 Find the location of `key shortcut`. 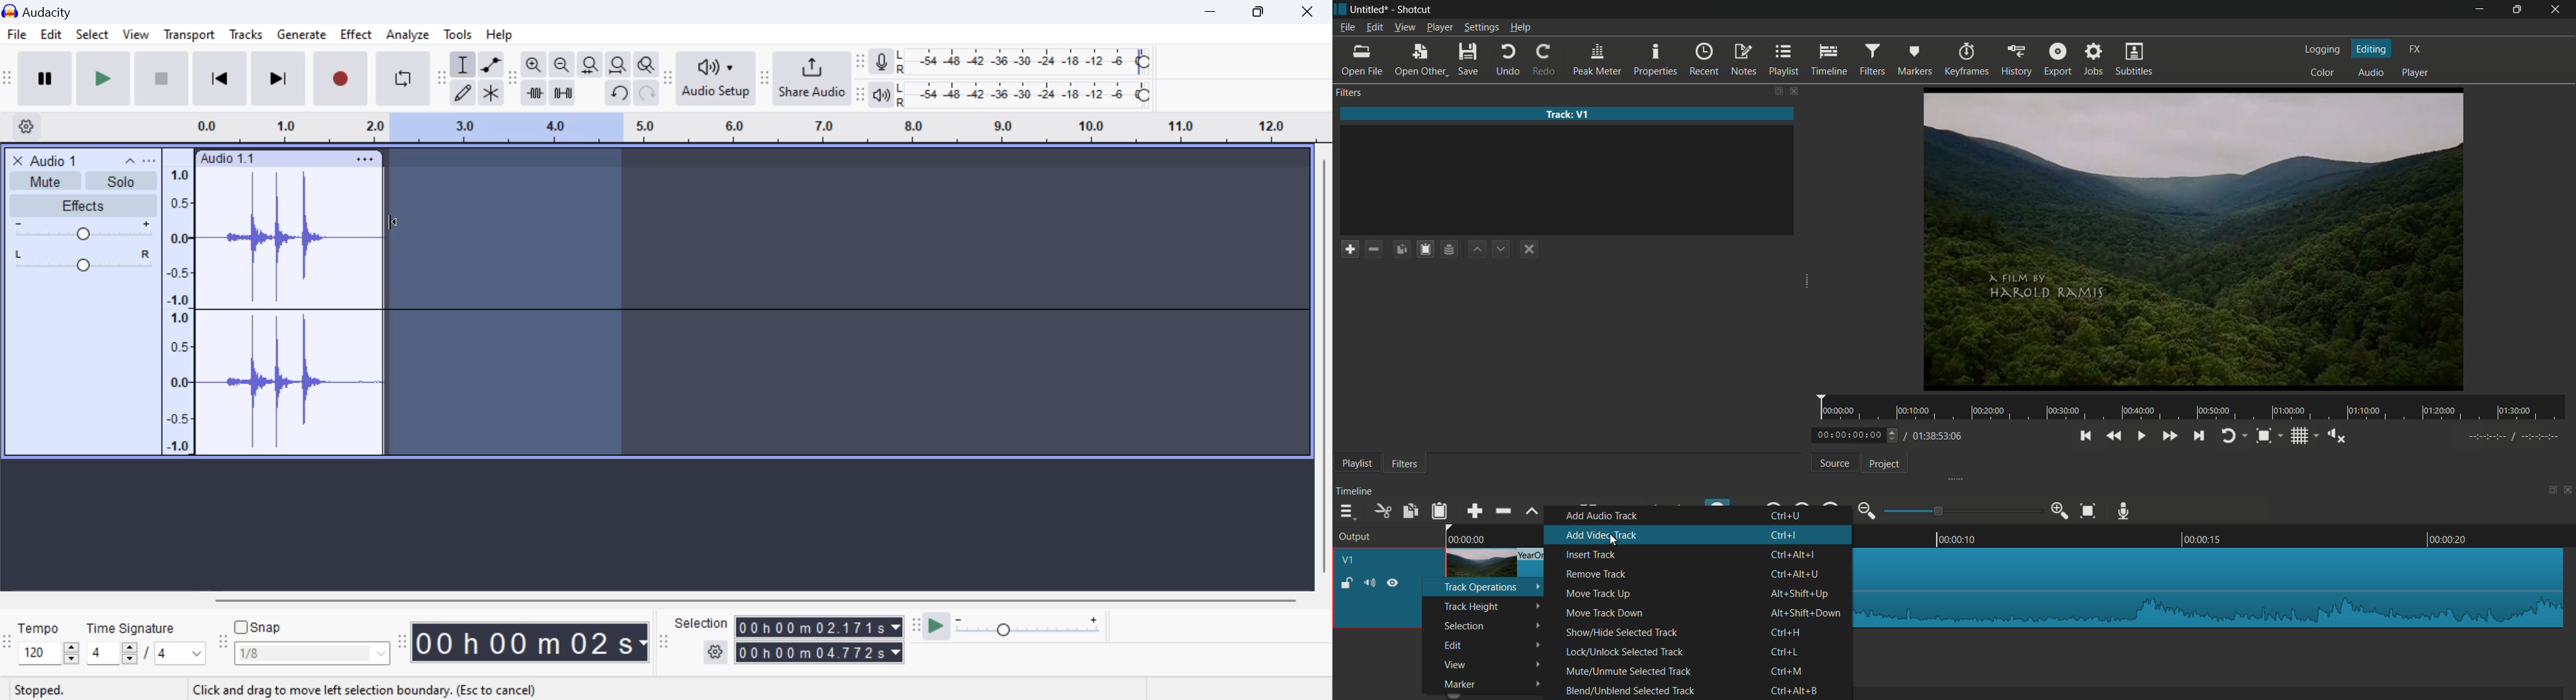

key shortcut is located at coordinates (1786, 632).